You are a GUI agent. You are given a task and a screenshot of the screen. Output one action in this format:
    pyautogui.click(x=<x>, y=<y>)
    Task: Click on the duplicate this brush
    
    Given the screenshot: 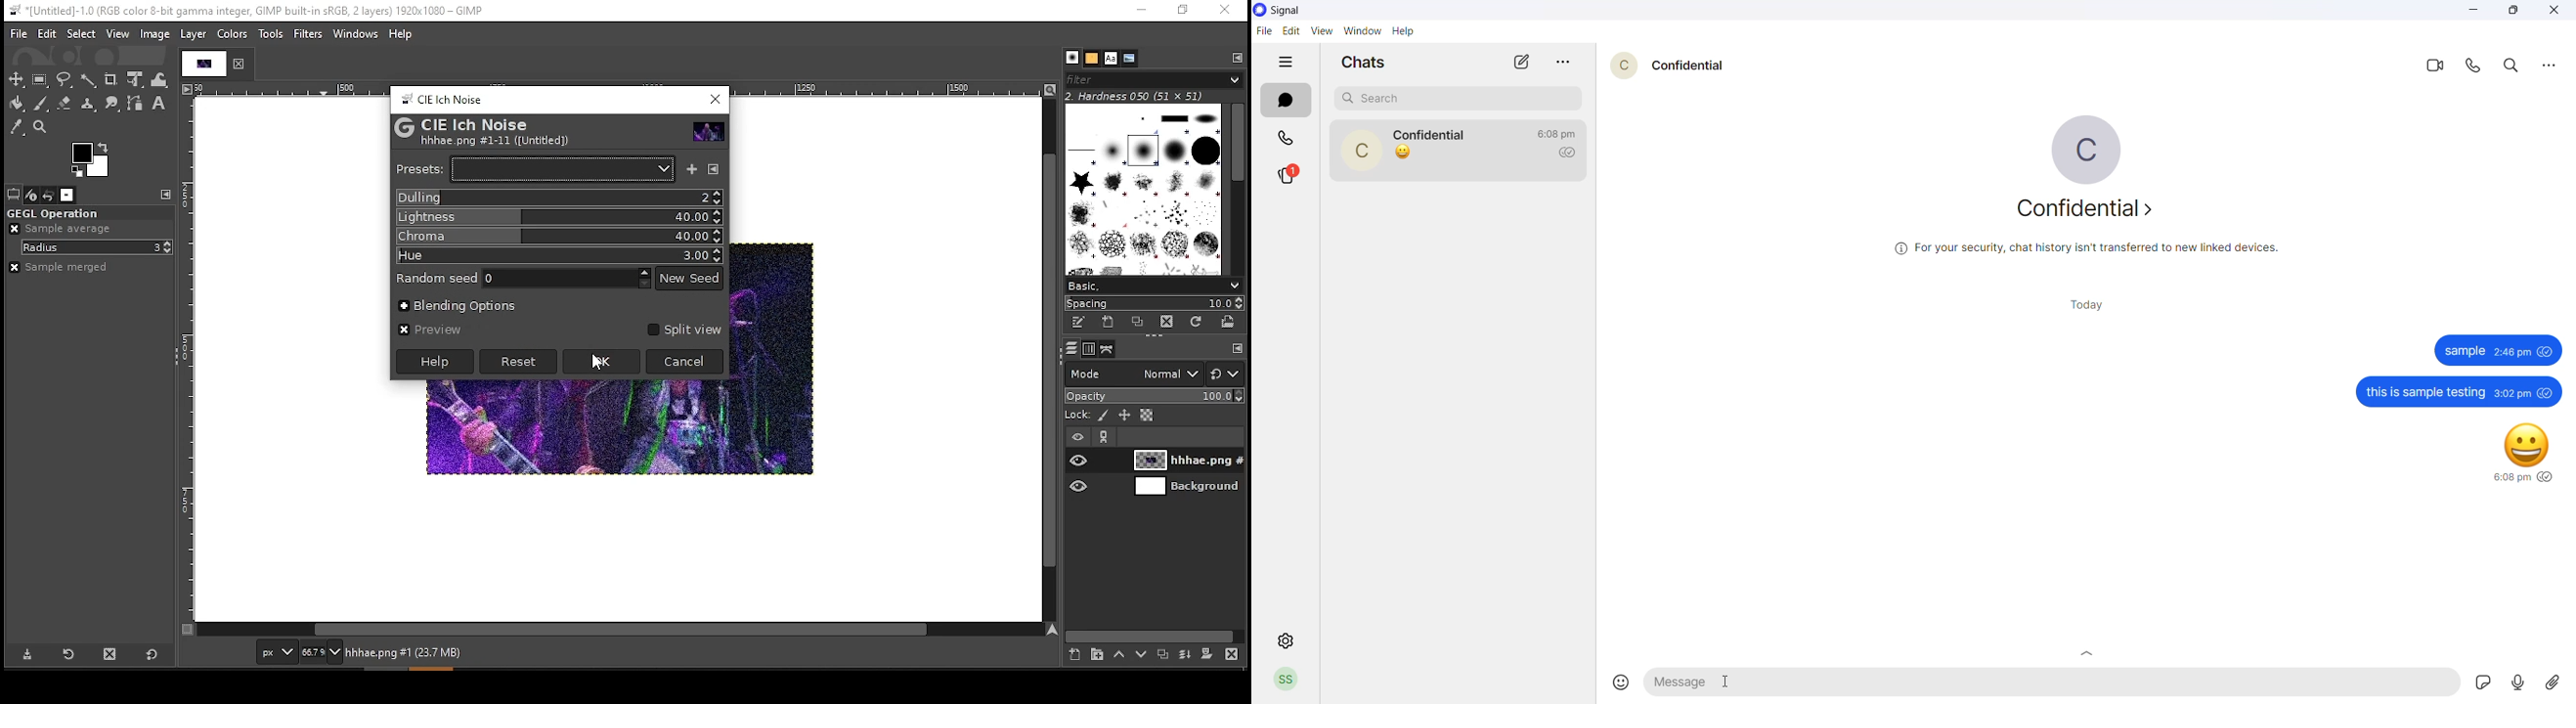 What is the action you would take?
    pyautogui.click(x=1140, y=323)
    